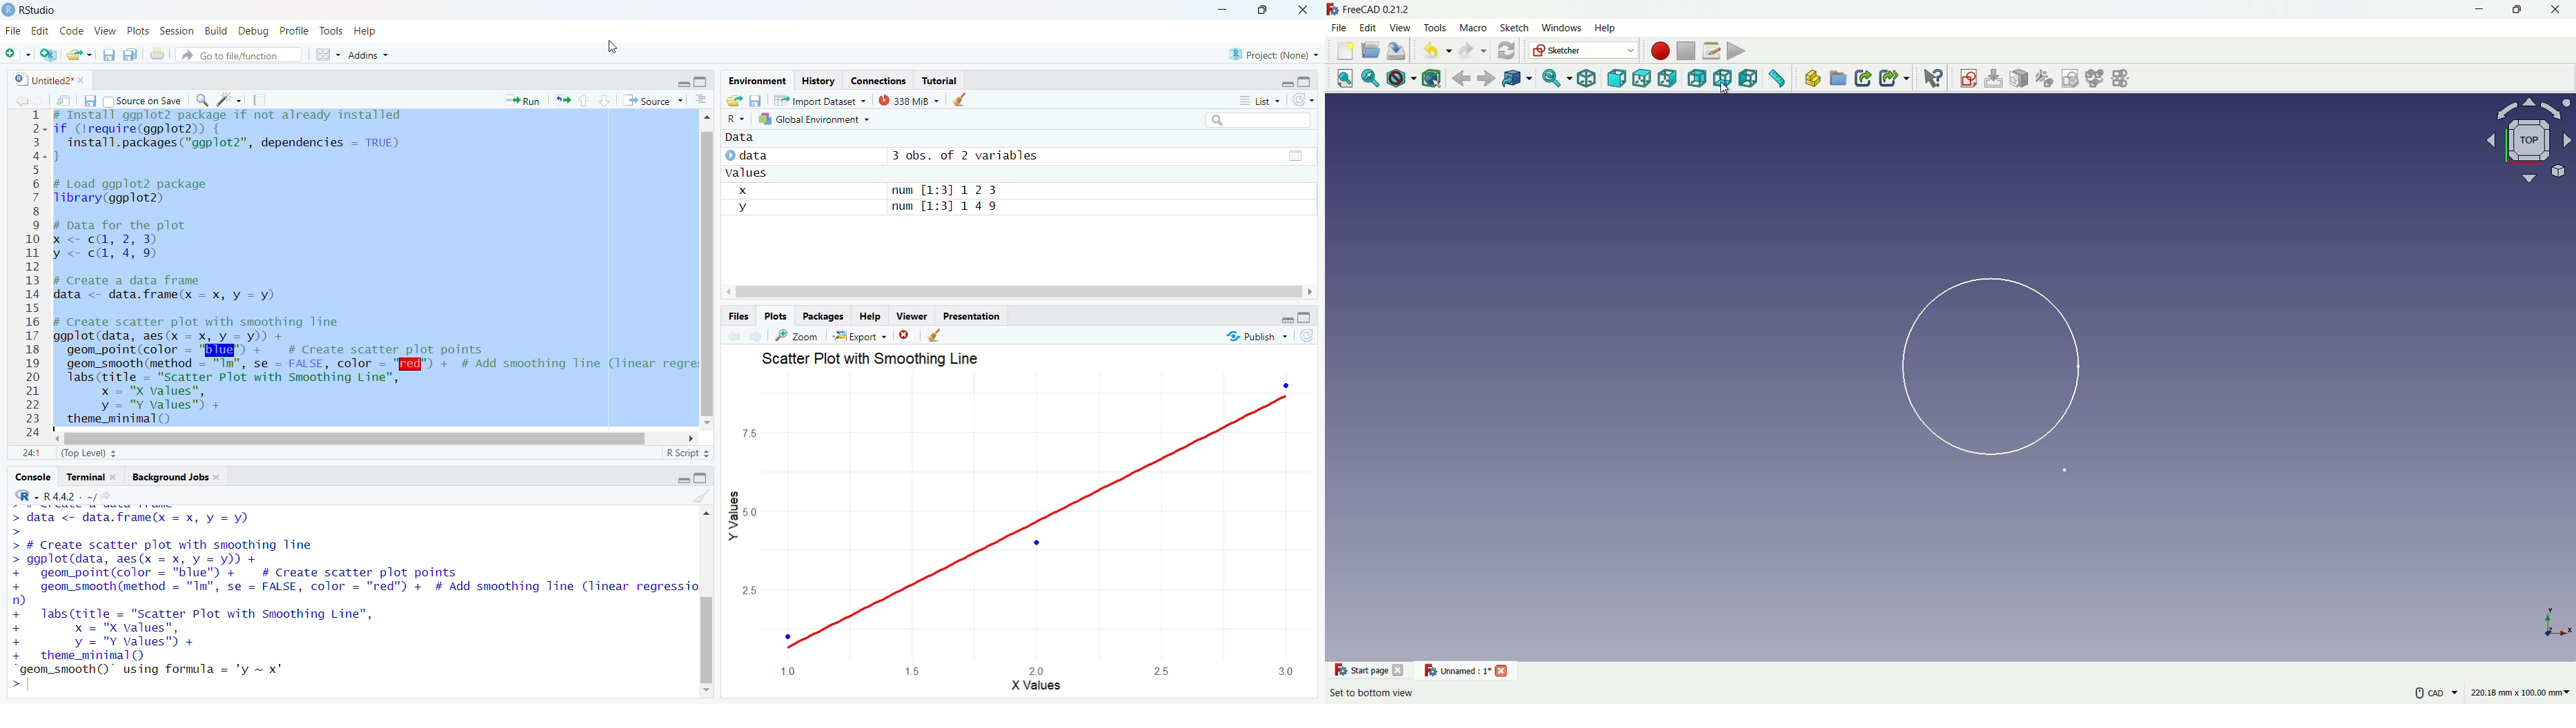  I want to click on x, so click(744, 190).